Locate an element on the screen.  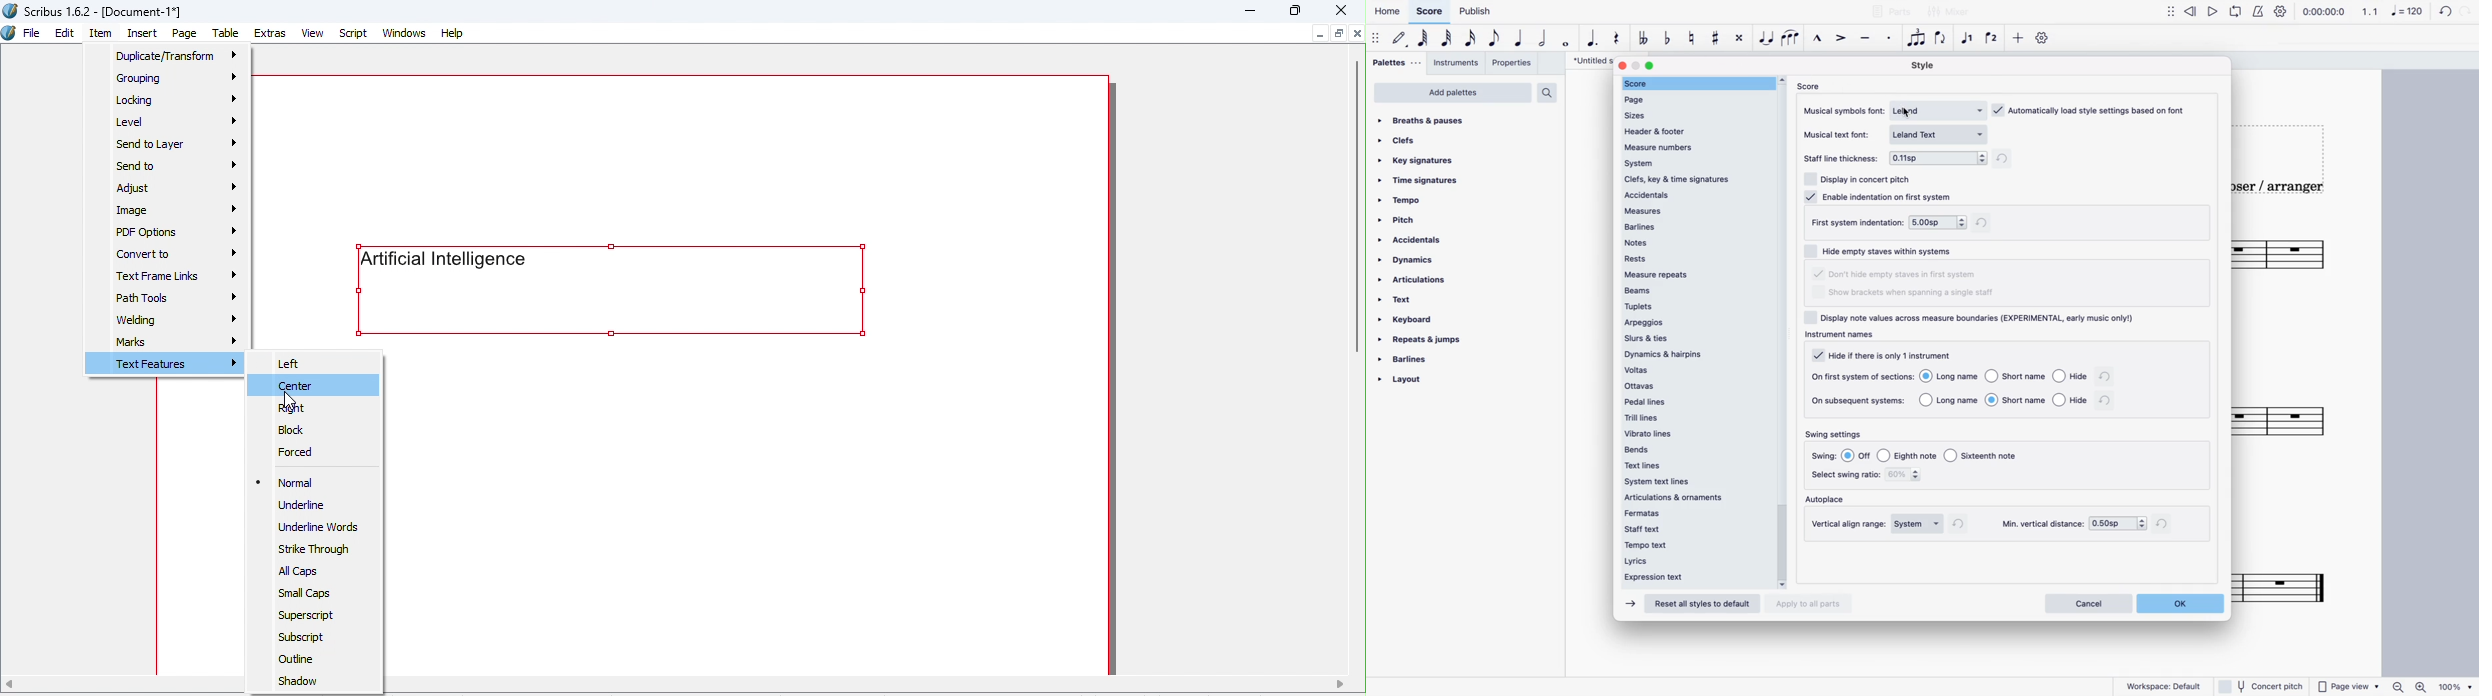
Underline Words is located at coordinates (315, 528).